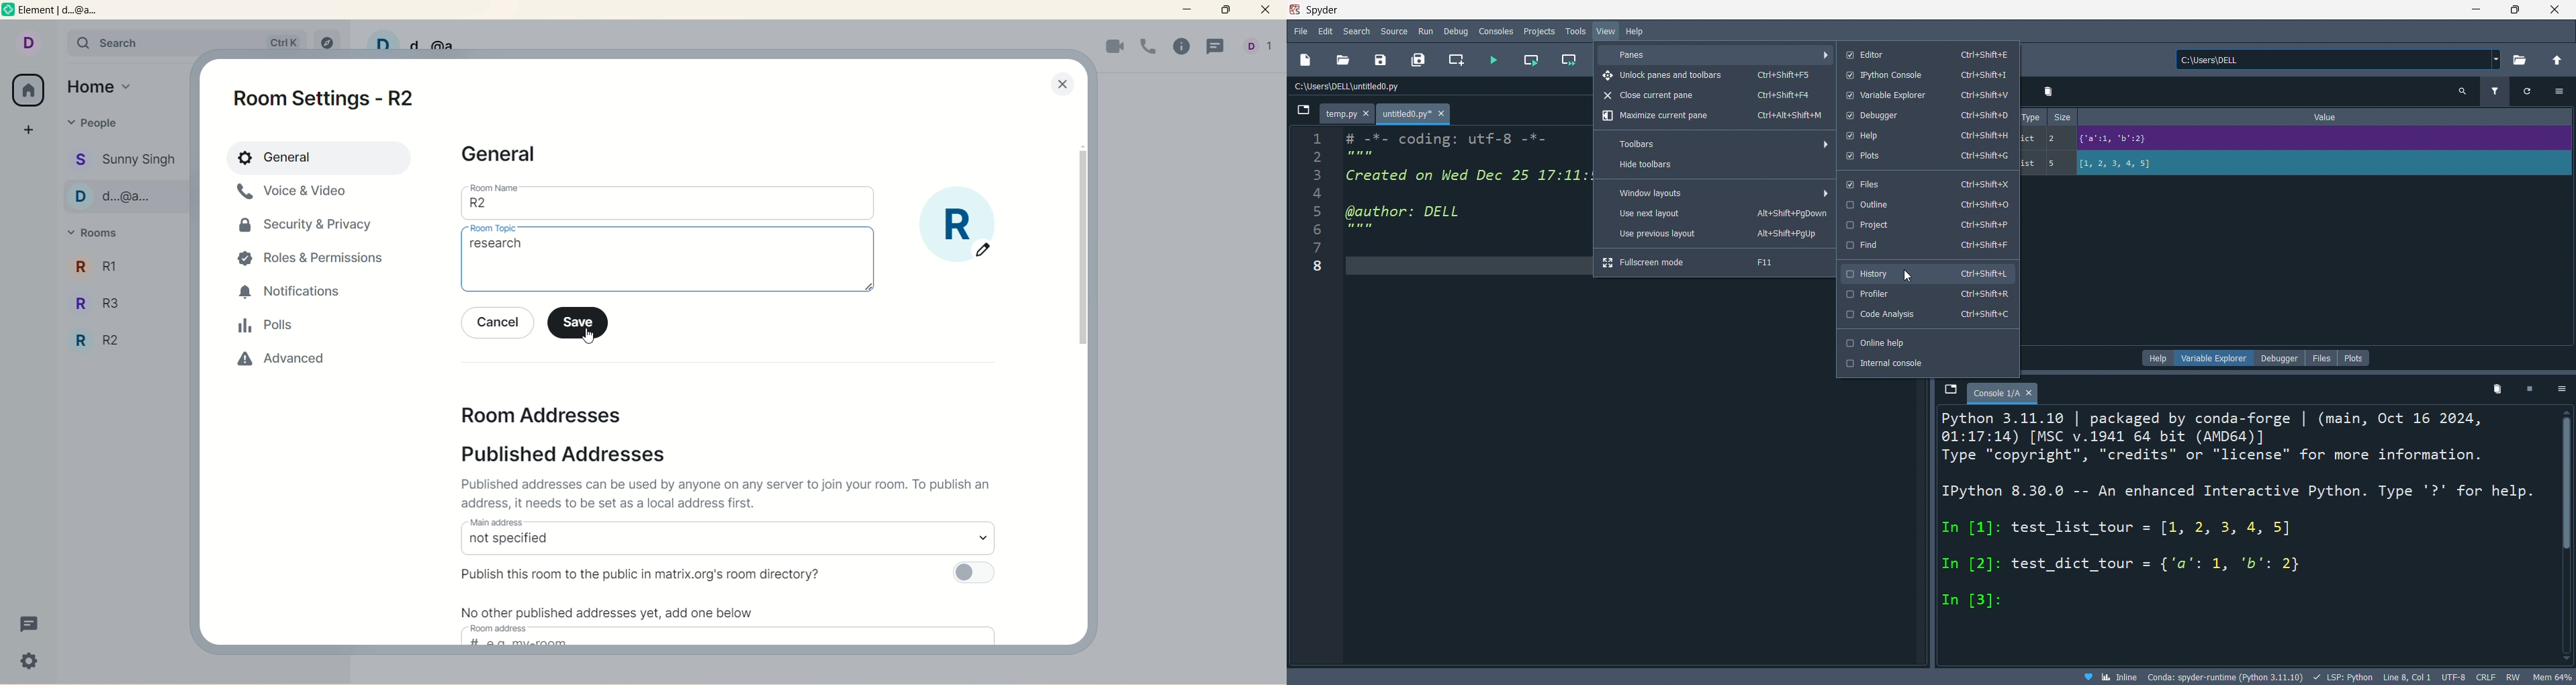 Image resolution: width=2576 pixels, height=700 pixels. What do you see at coordinates (1928, 294) in the screenshot?
I see `profiler` at bounding box center [1928, 294].